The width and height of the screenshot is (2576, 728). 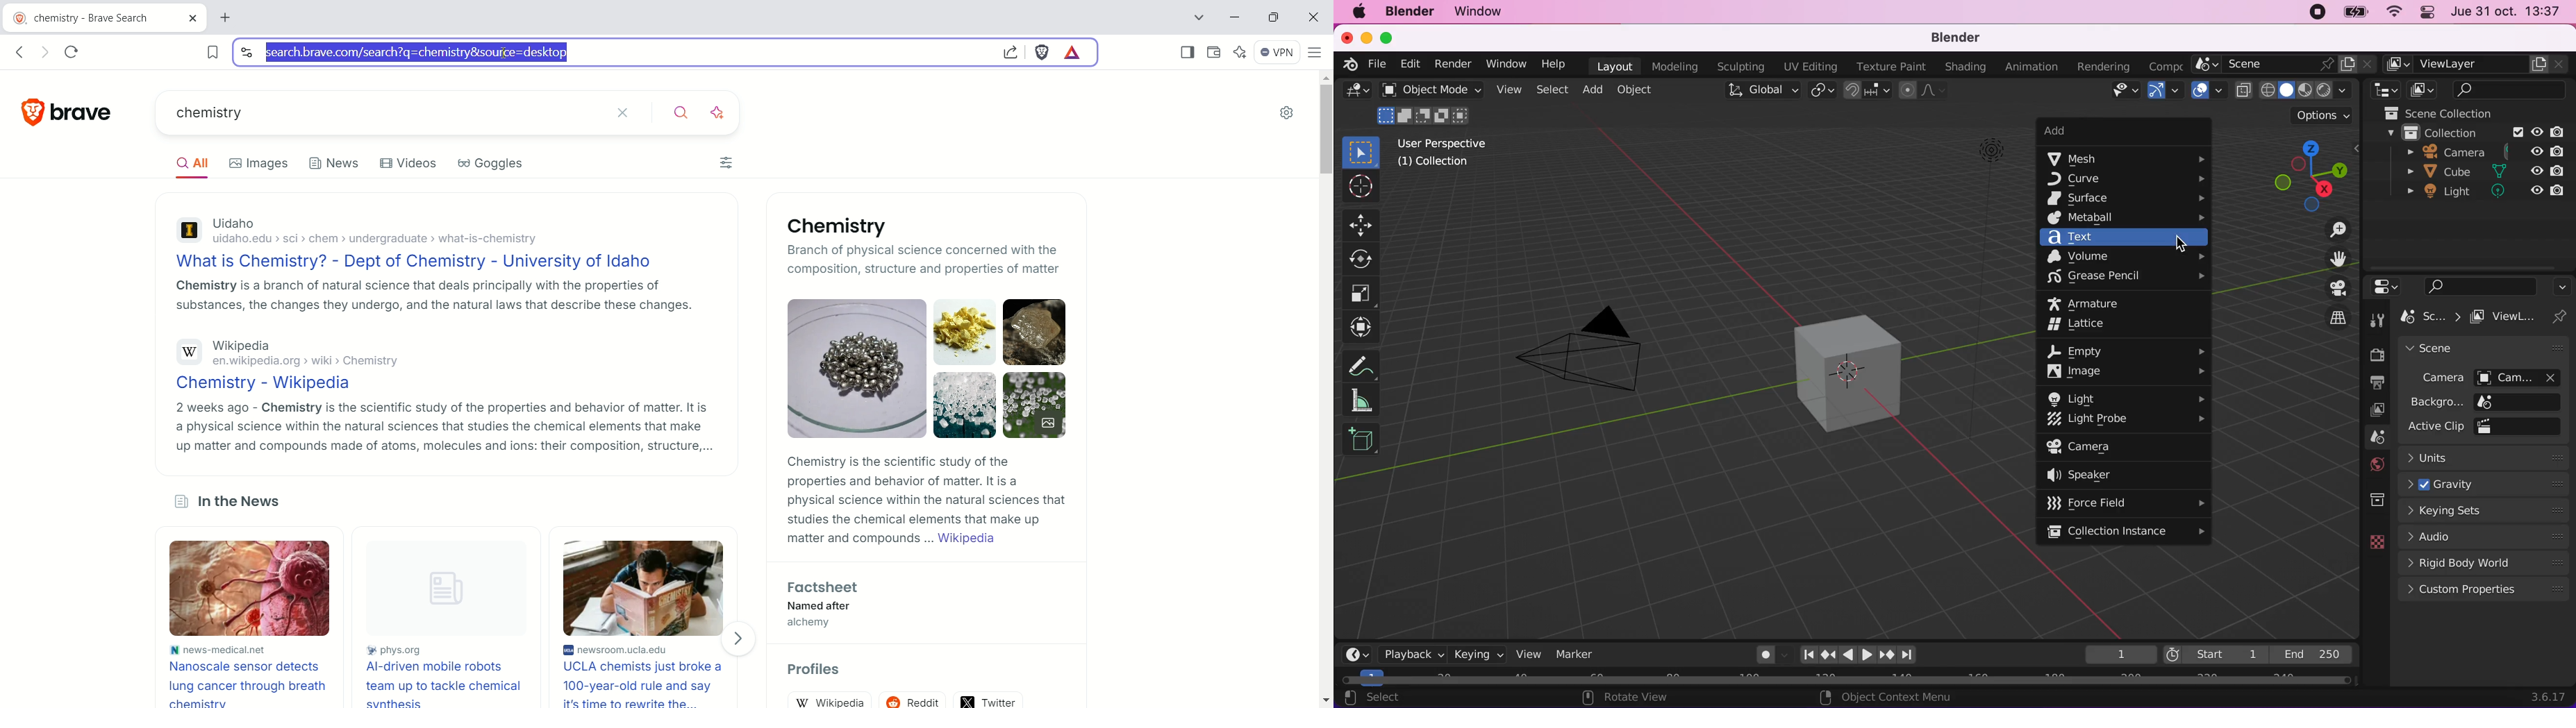 What do you see at coordinates (2094, 303) in the screenshot?
I see `armature` at bounding box center [2094, 303].